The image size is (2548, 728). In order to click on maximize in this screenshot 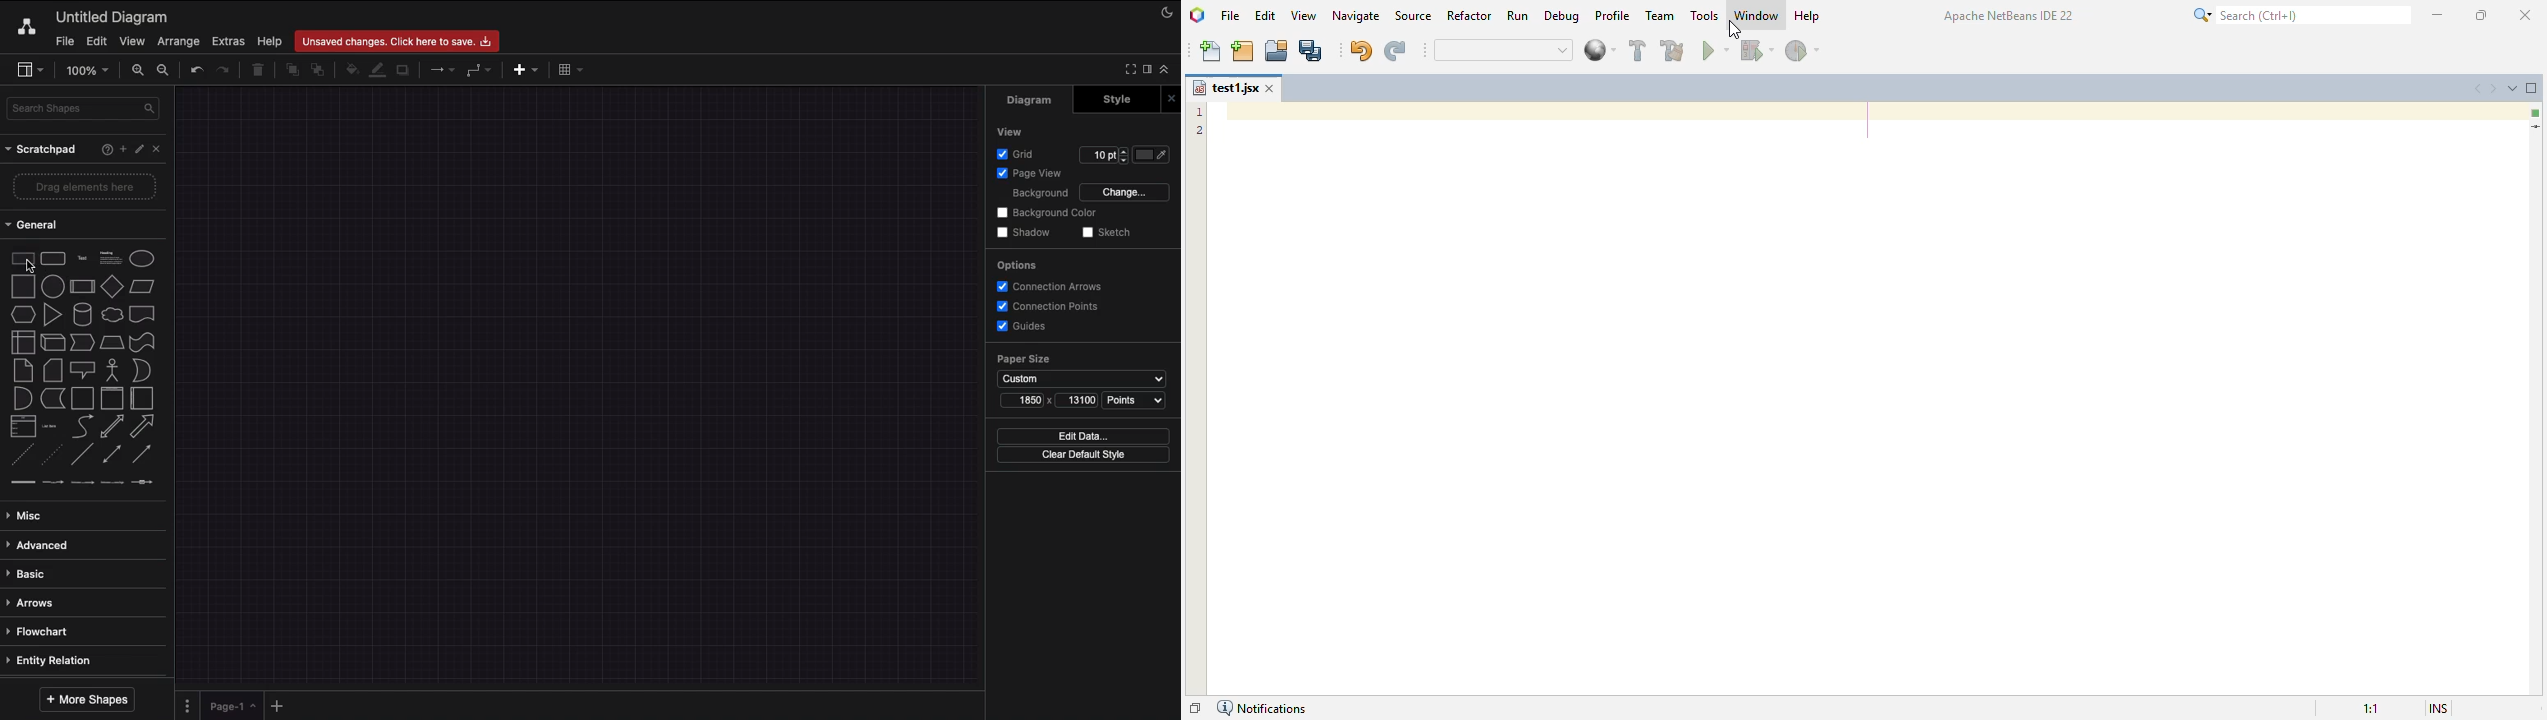, I will do `click(2480, 15)`.